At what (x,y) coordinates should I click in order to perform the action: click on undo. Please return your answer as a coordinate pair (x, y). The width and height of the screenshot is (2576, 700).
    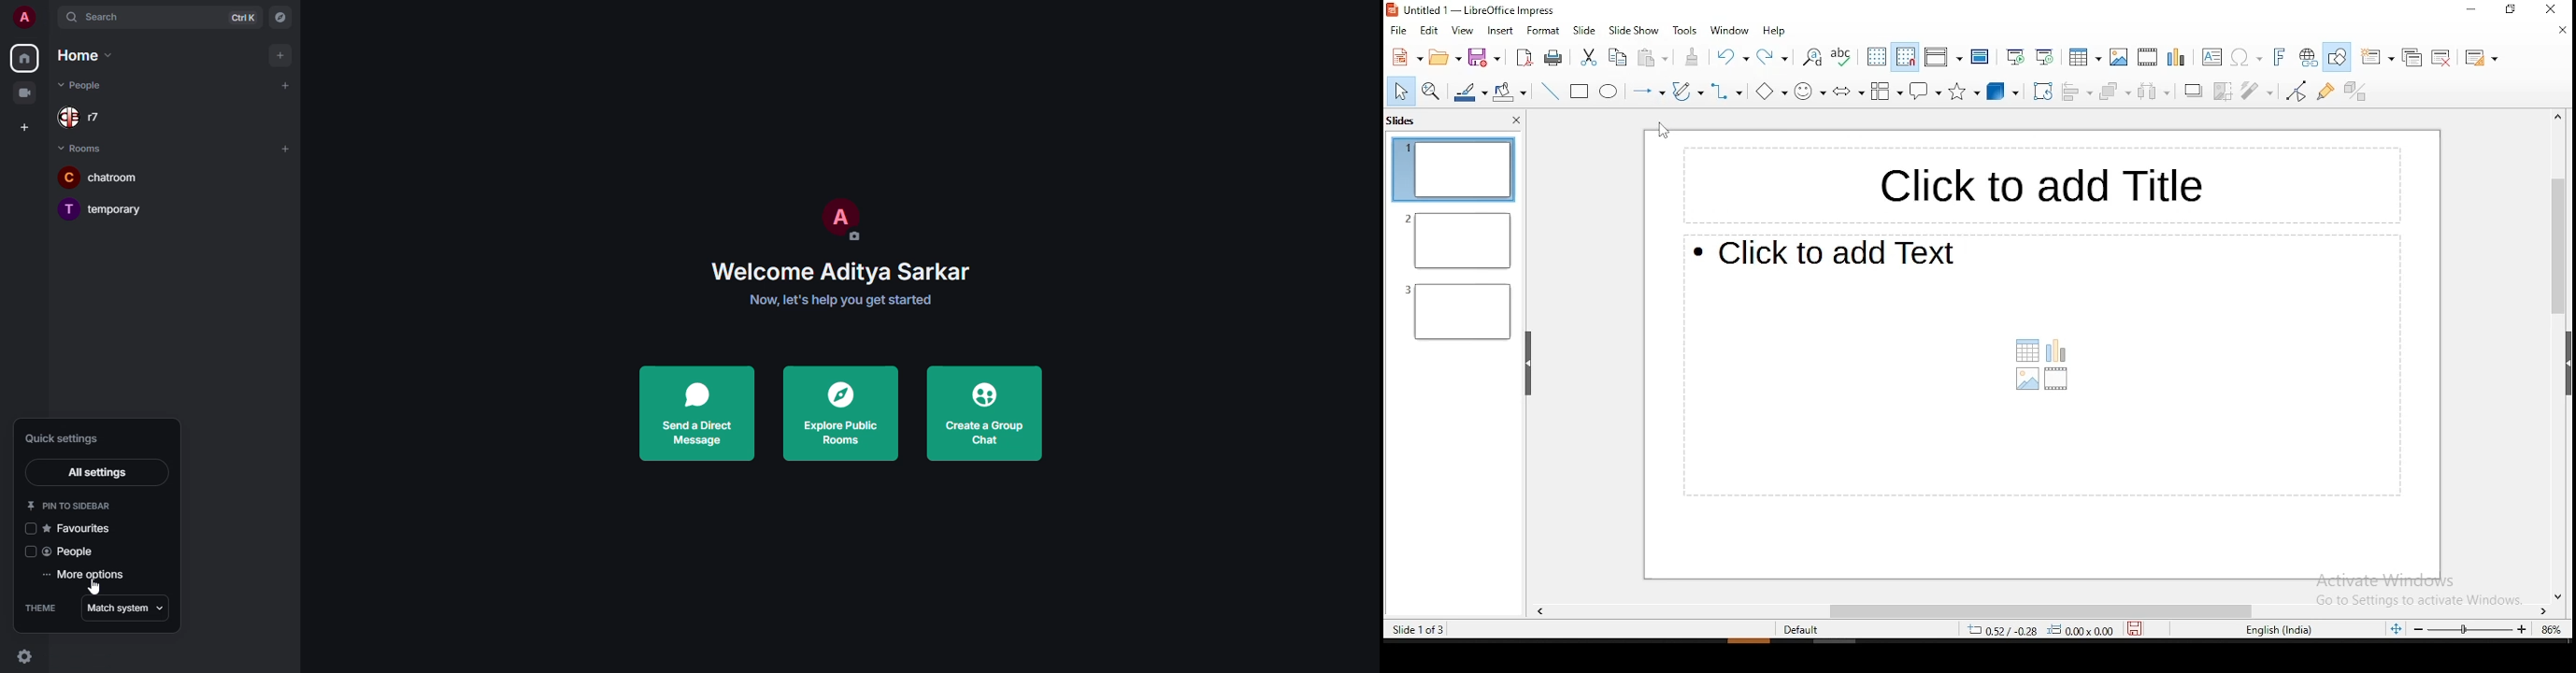
    Looking at the image, I should click on (1733, 59).